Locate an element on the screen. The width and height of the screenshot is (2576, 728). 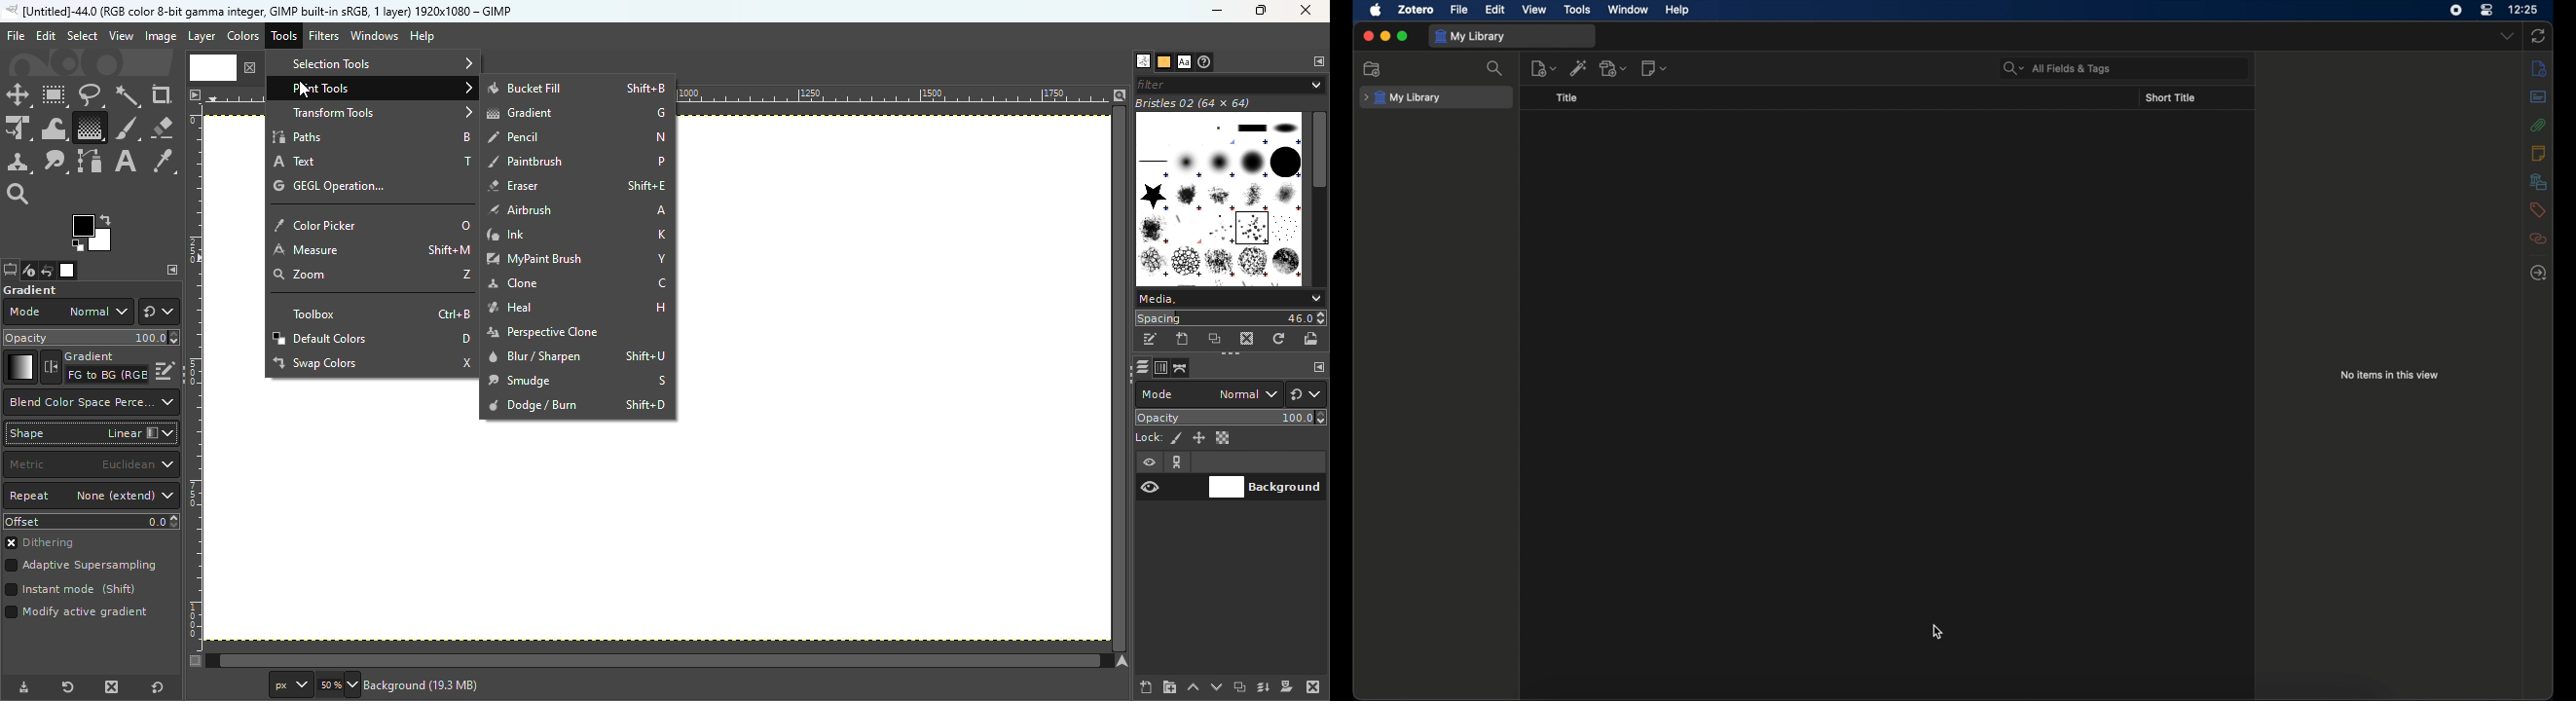
notes is located at coordinates (2540, 153).